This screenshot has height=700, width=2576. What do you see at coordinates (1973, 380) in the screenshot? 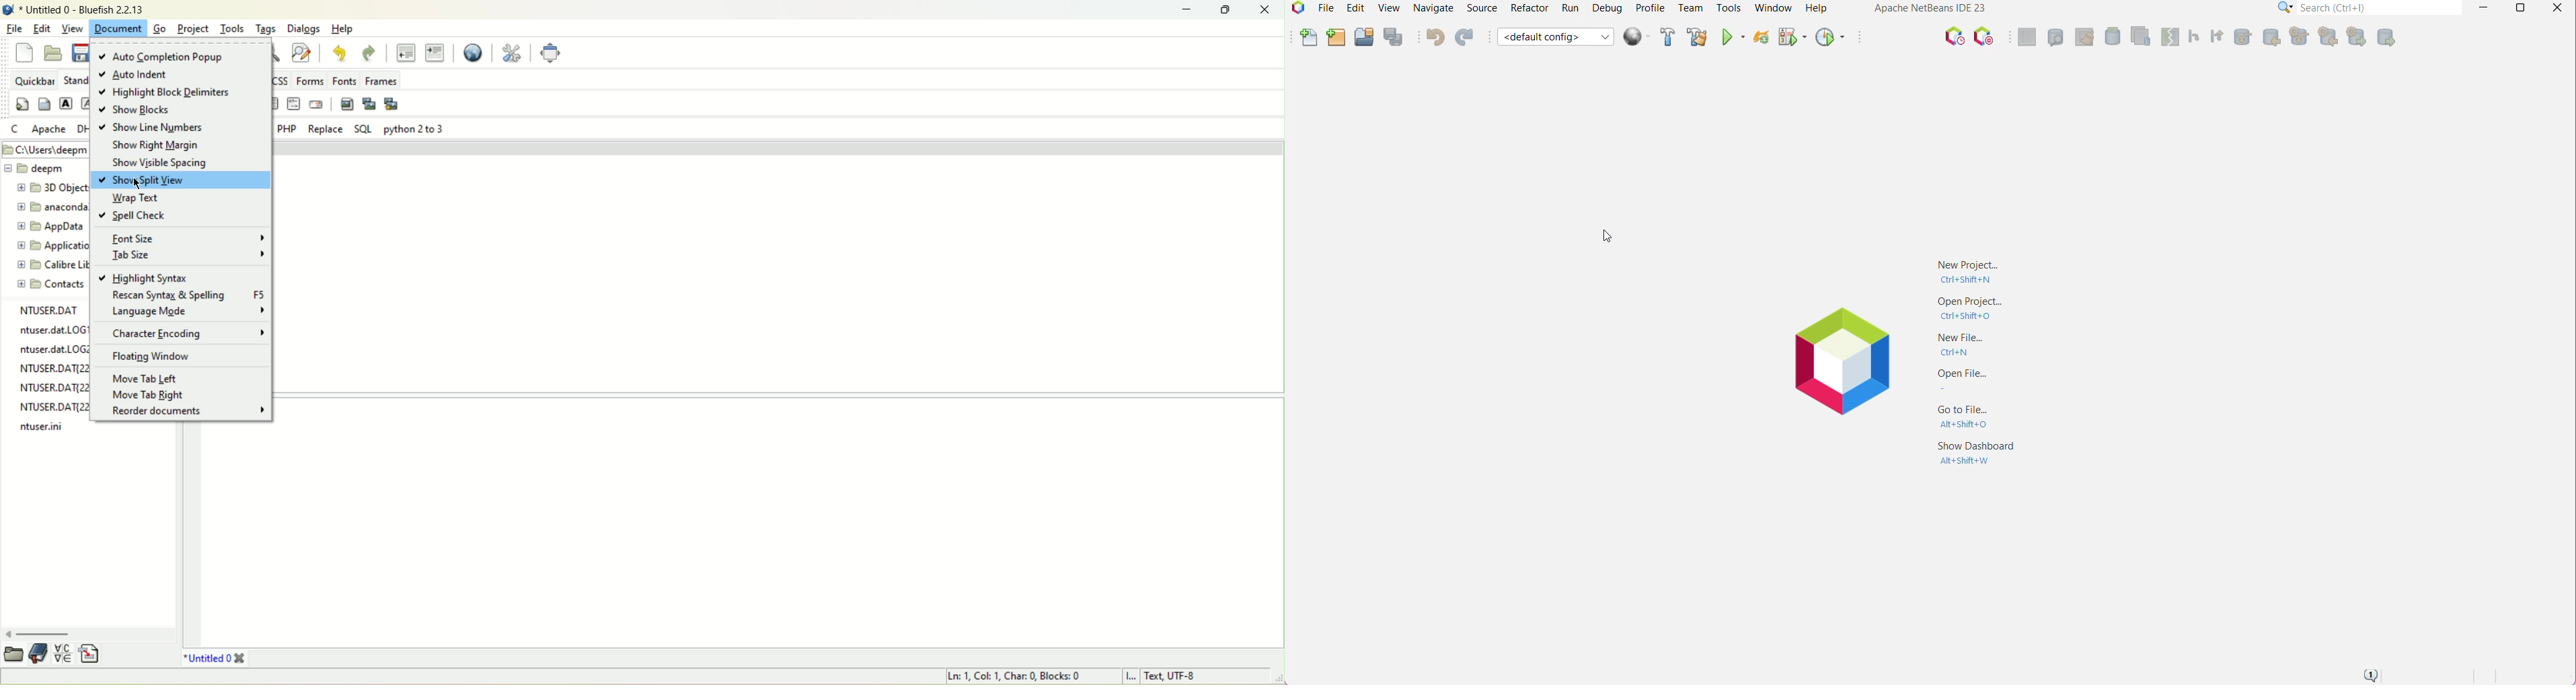
I see `Open File` at bounding box center [1973, 380].